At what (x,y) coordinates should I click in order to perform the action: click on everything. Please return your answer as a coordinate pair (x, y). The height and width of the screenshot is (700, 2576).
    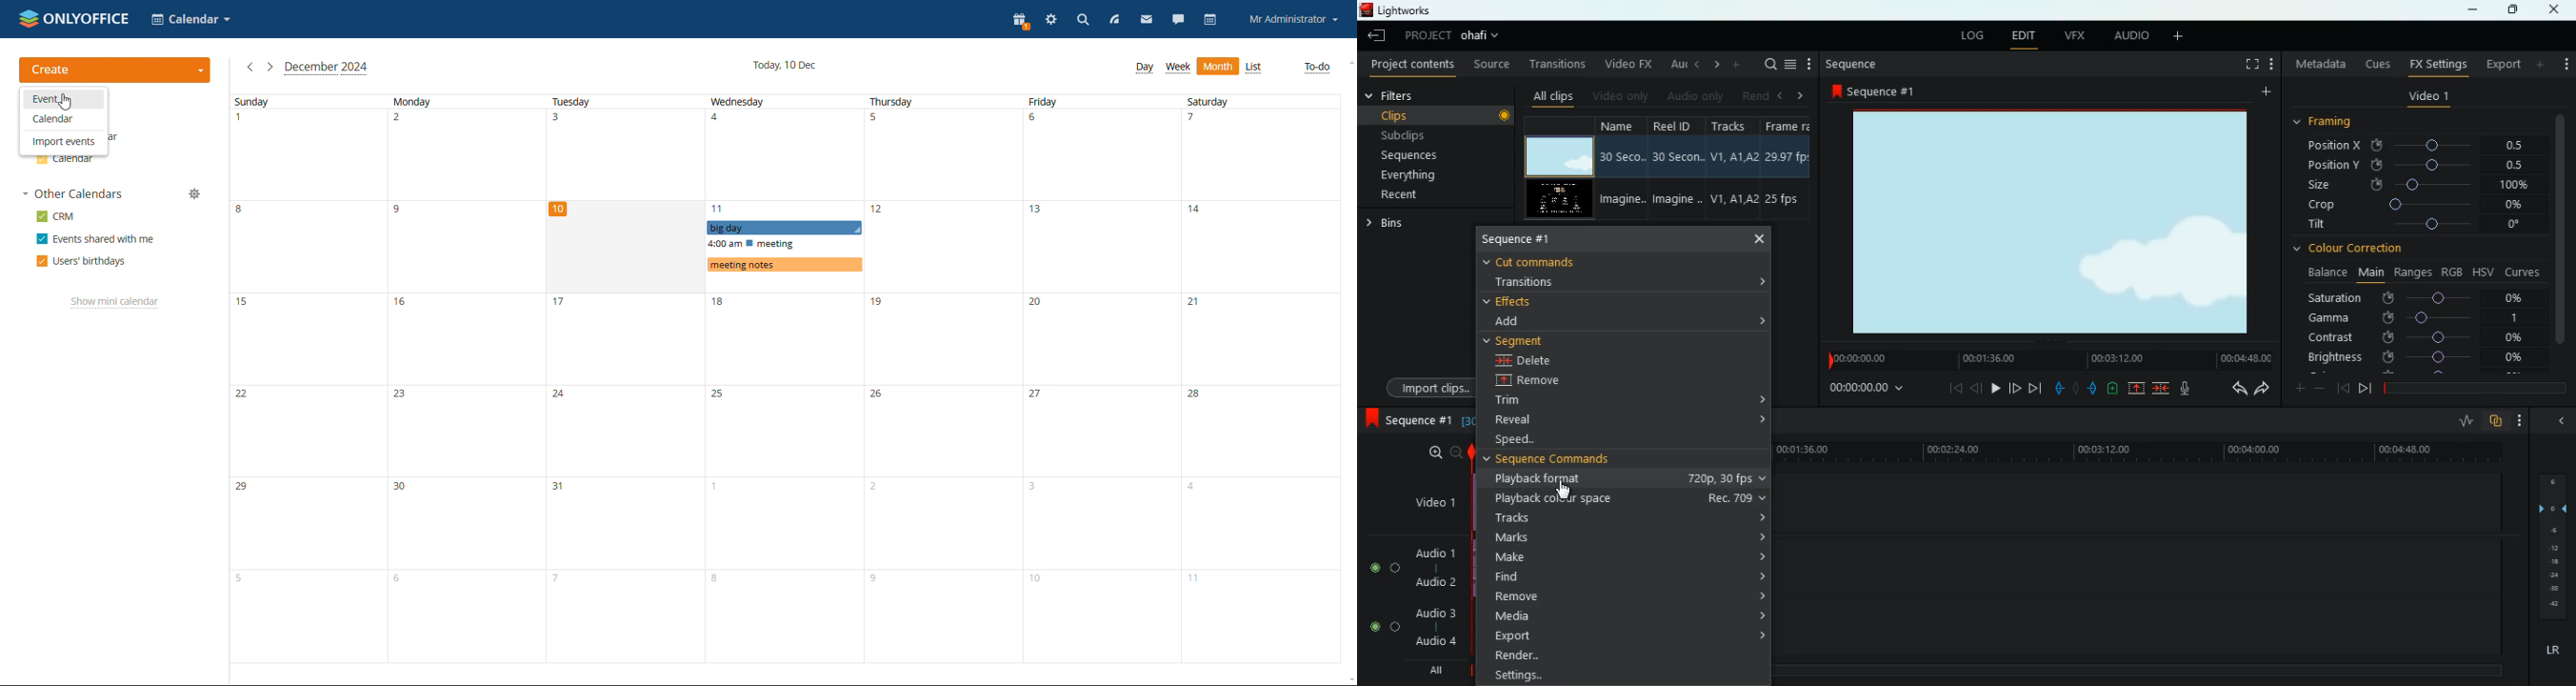
    Looking at the image, I should click on (1413, 175).